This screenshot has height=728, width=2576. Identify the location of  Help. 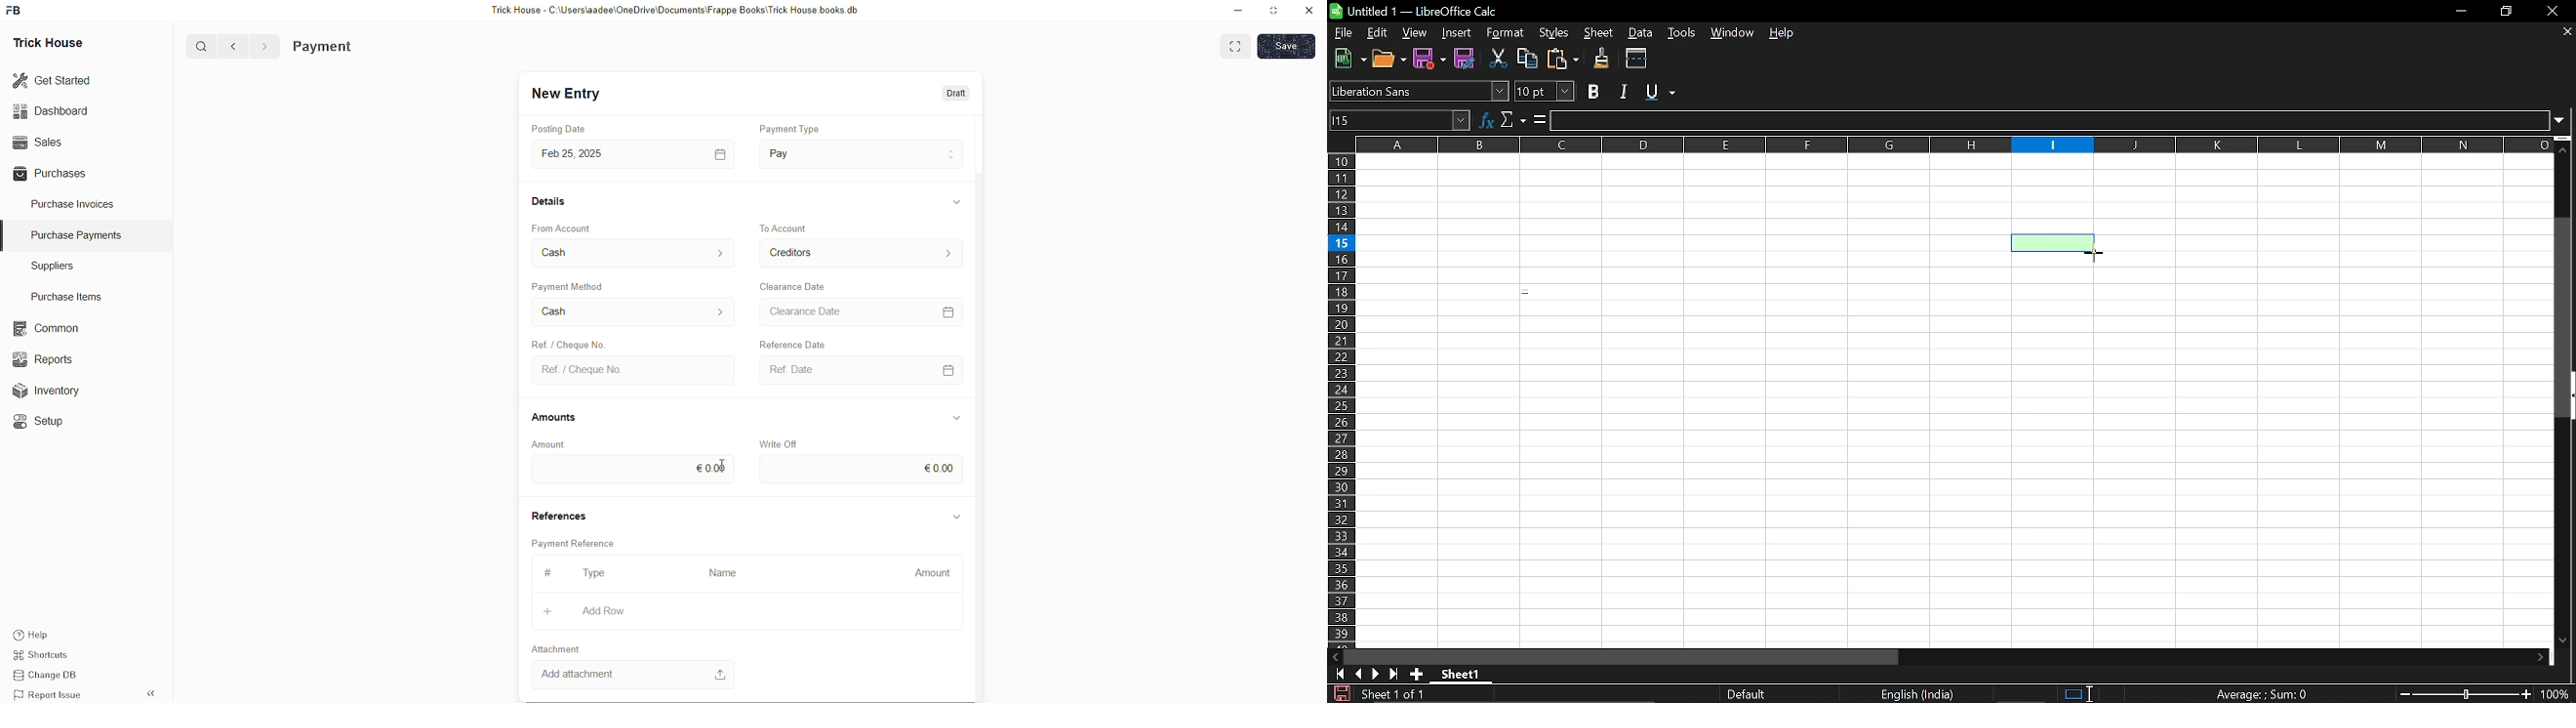
(52, 633).